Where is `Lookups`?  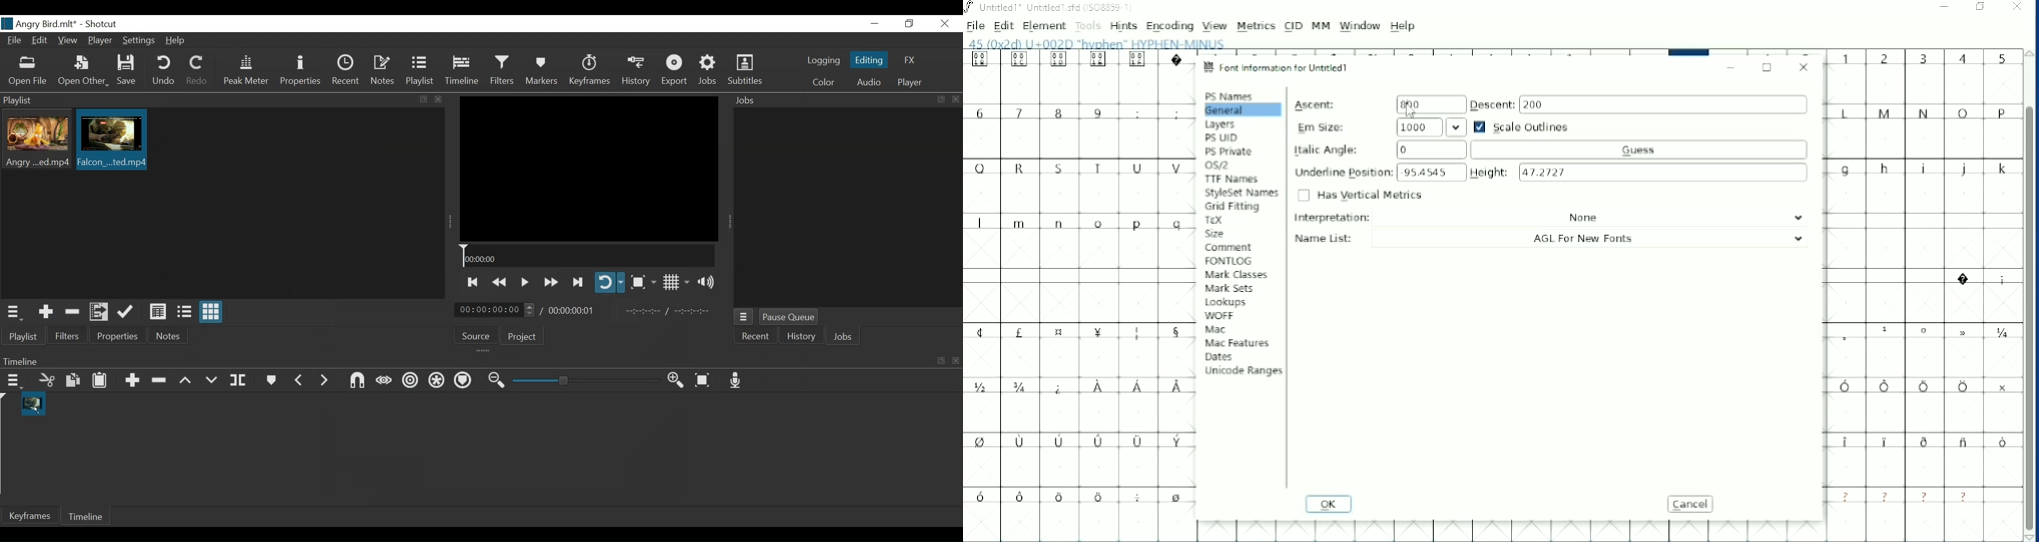
Lookups is located at coordinates (1225, 303).